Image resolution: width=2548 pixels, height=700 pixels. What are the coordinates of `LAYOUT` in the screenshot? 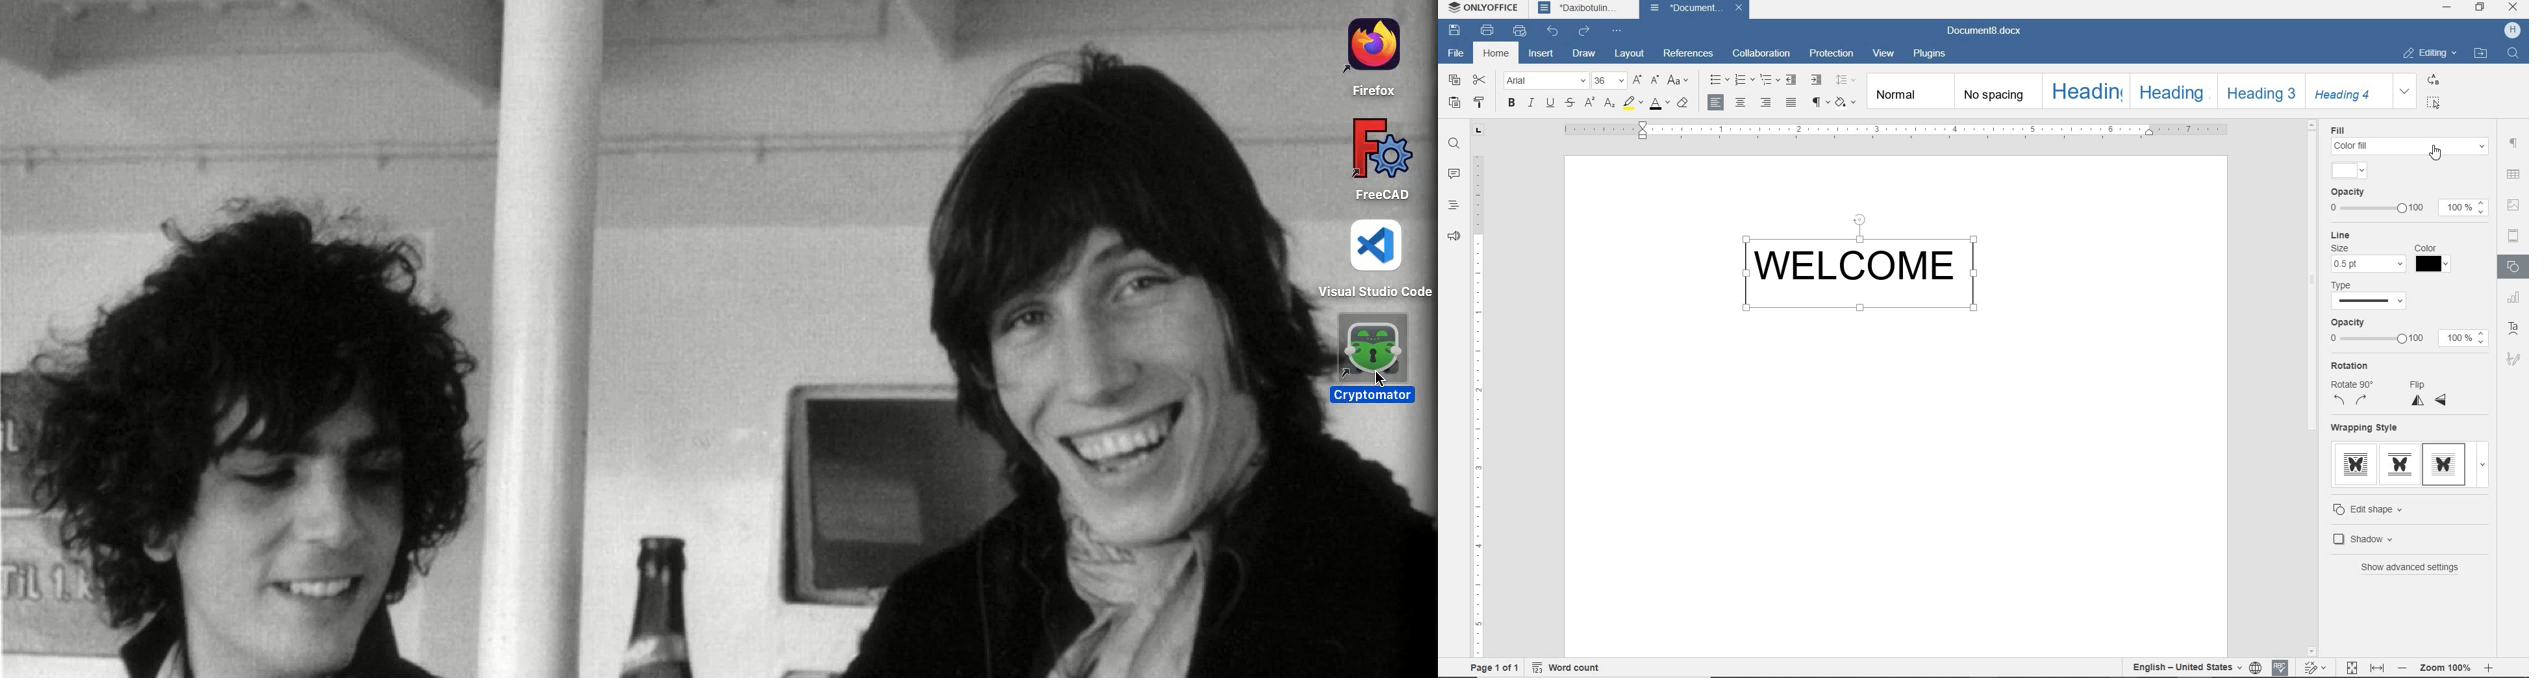 It's located at (1630, 55).